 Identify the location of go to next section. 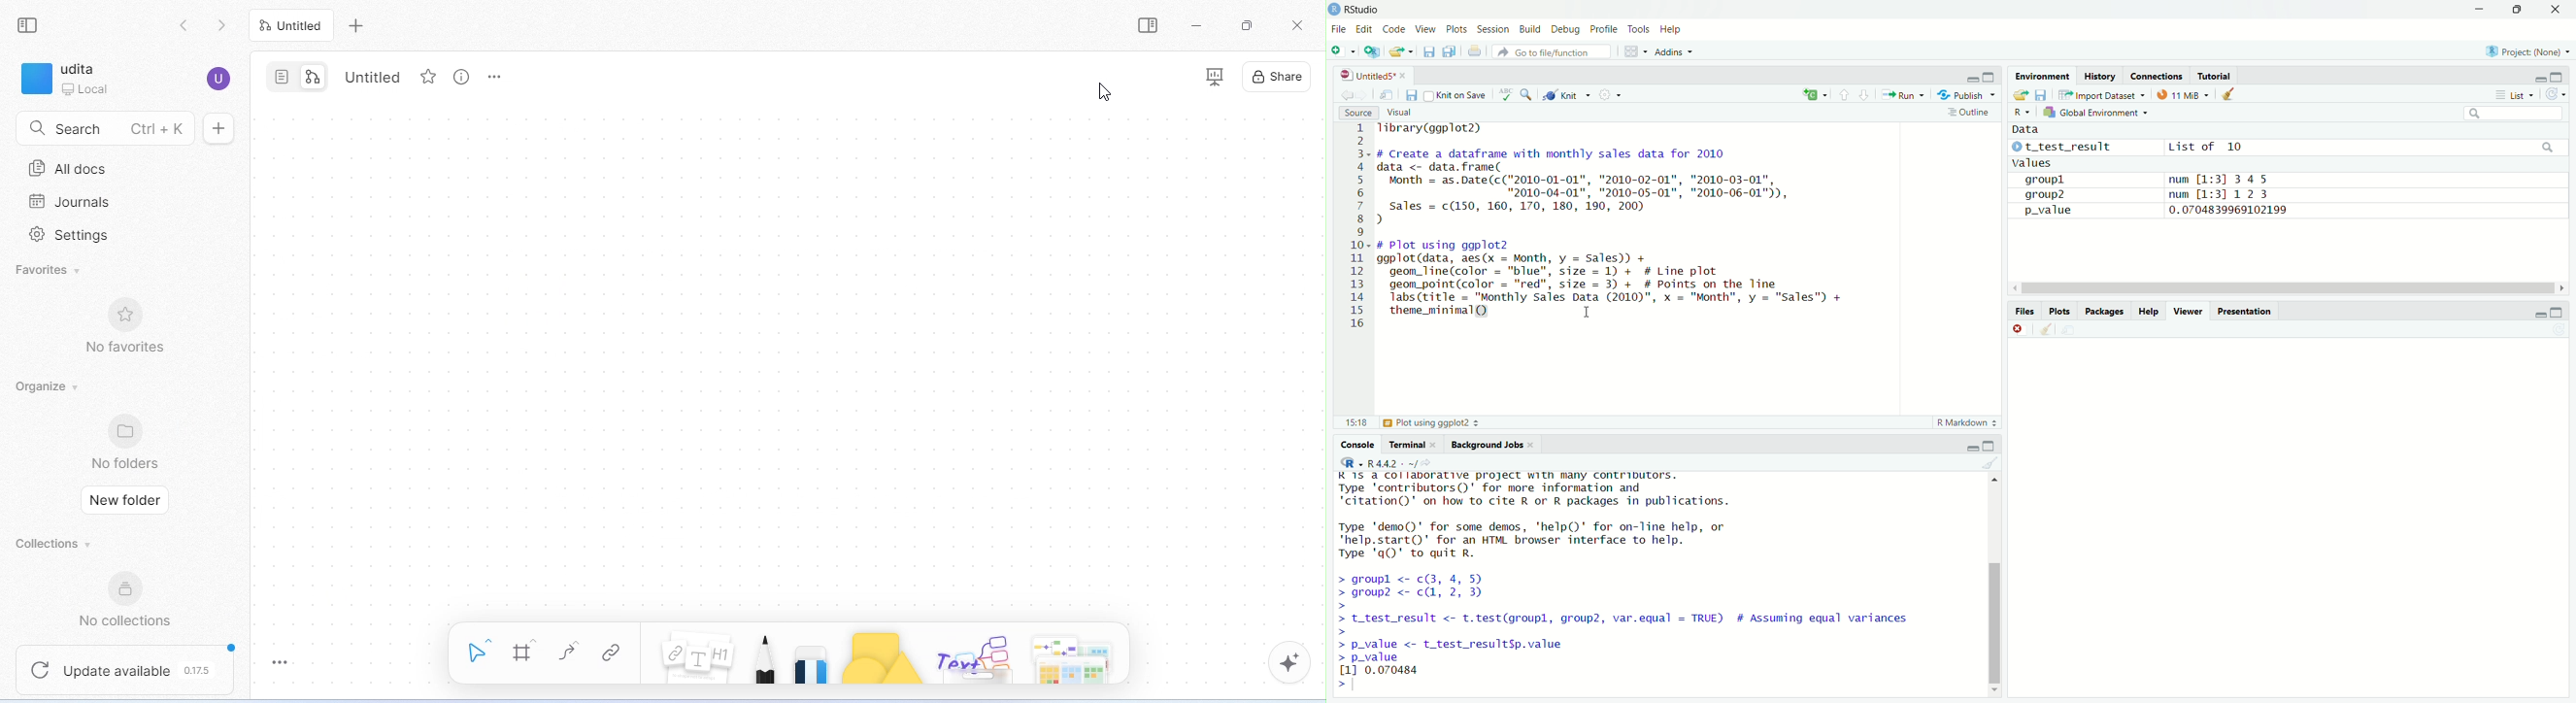
(1865, 96).